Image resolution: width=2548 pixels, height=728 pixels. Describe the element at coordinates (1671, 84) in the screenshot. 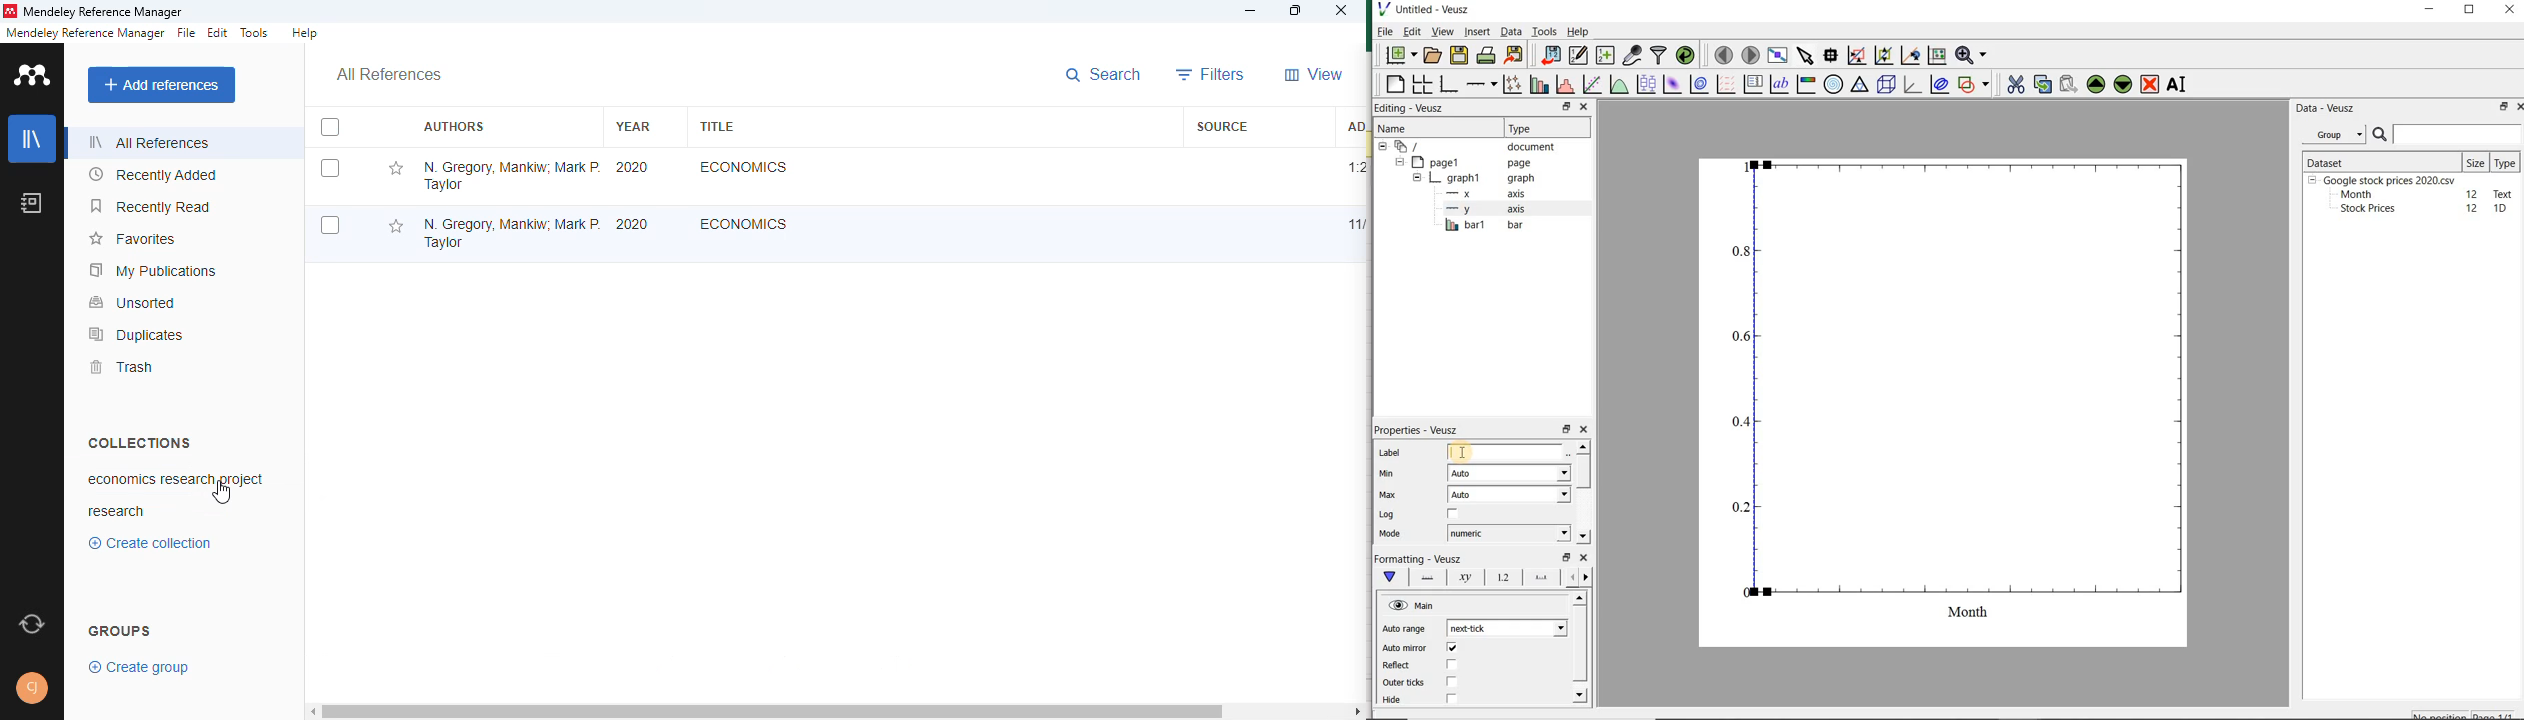

I see `plot a 2d dataset as an image` at that location.